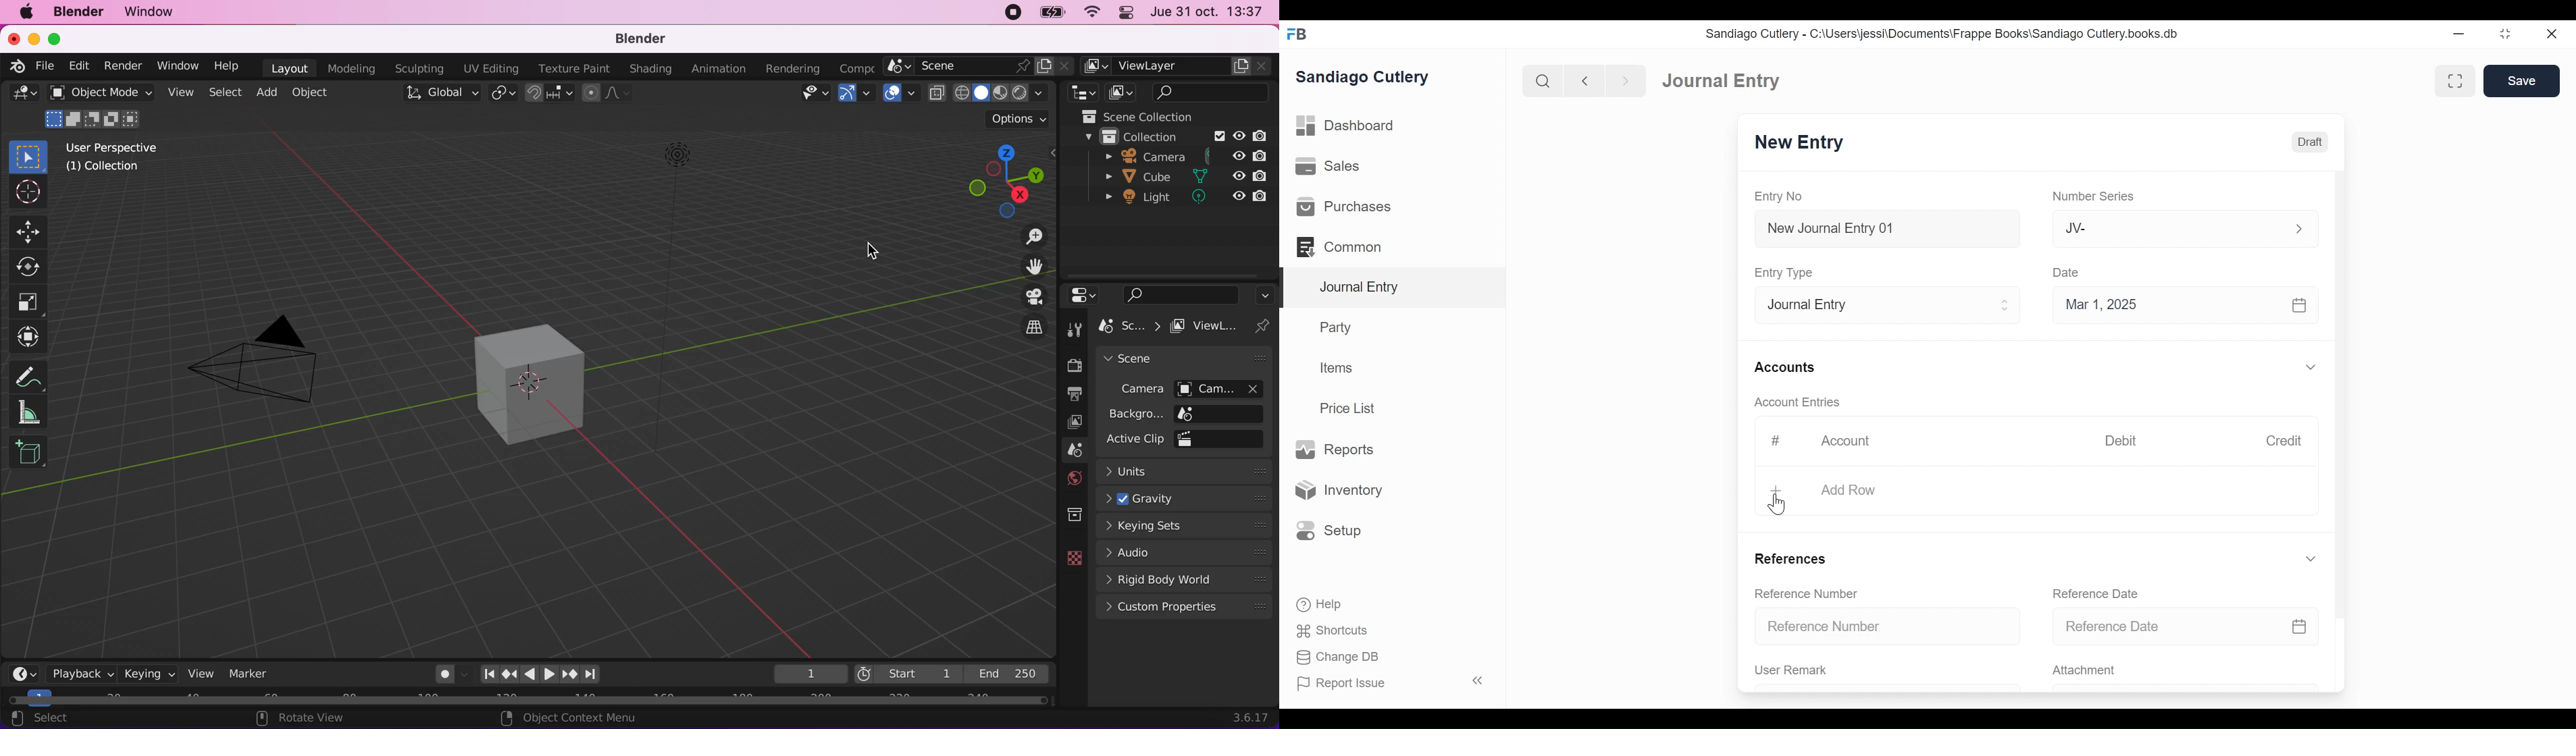 The width and height of the screenshot is (2576, 756). What do you see at coordinates (2067, 272) in the screenshot?
I see `Date` at bounding box center [2067, 272].